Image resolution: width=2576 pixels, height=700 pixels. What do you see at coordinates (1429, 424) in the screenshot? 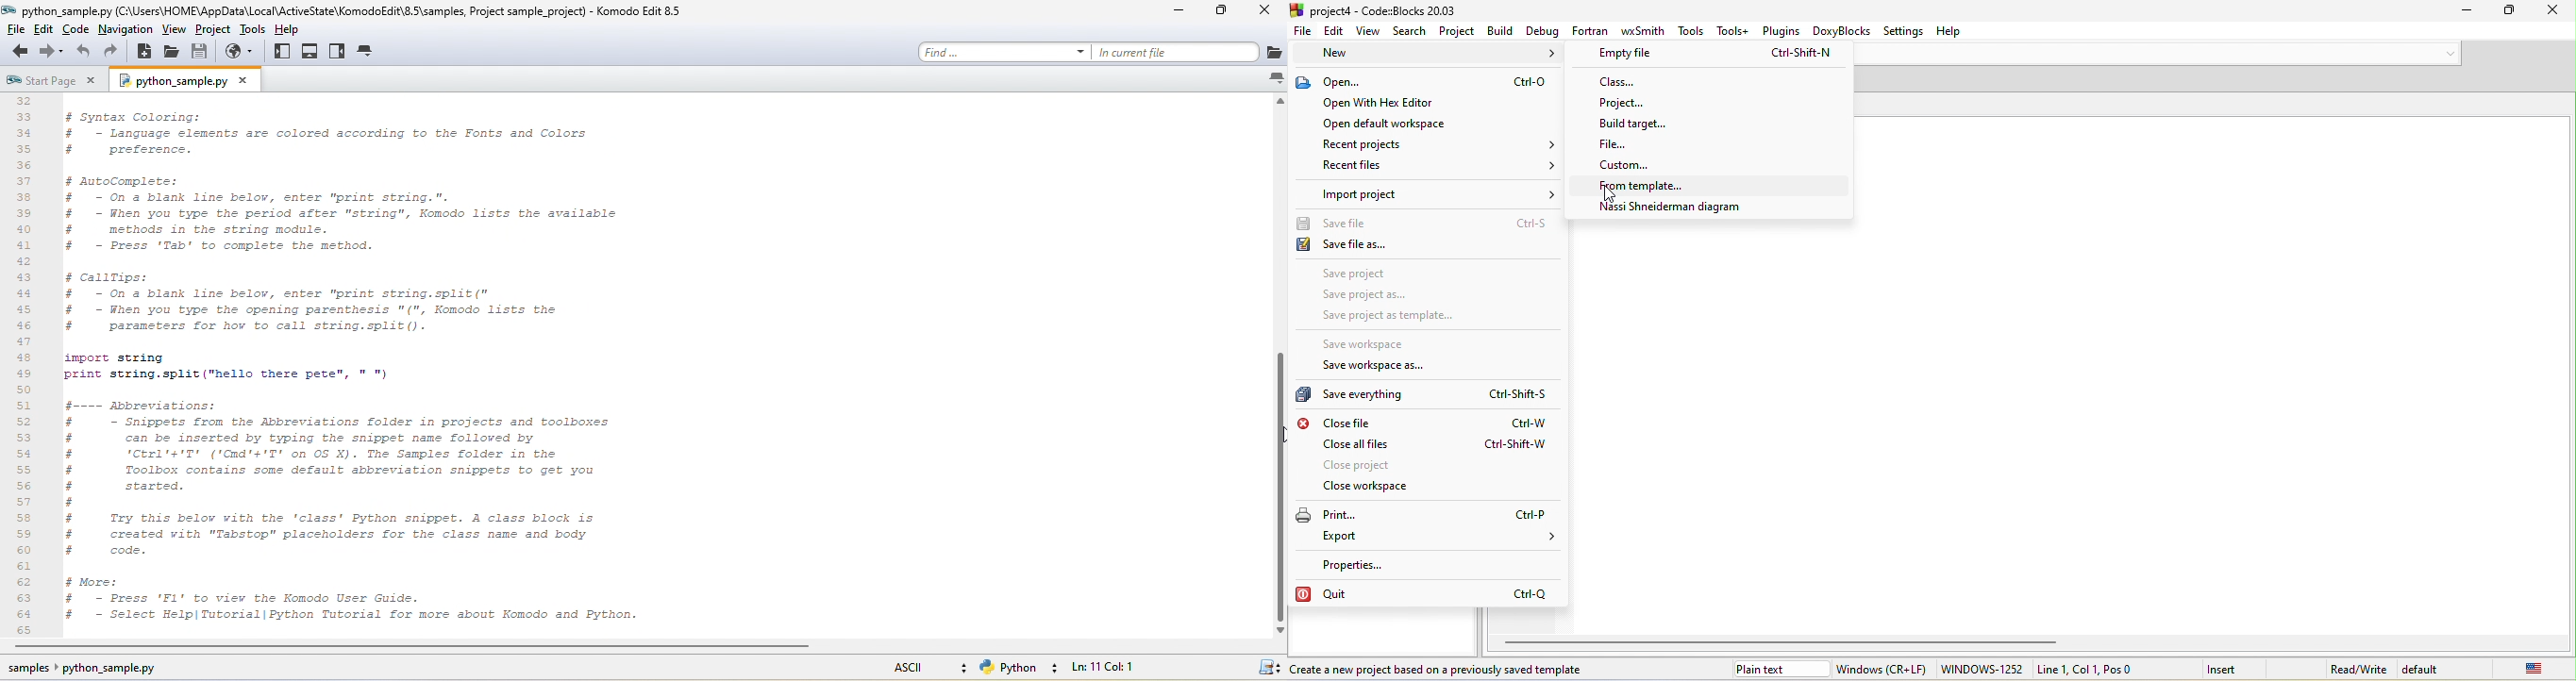
I see `close file` at bounding box center [1429, 424].